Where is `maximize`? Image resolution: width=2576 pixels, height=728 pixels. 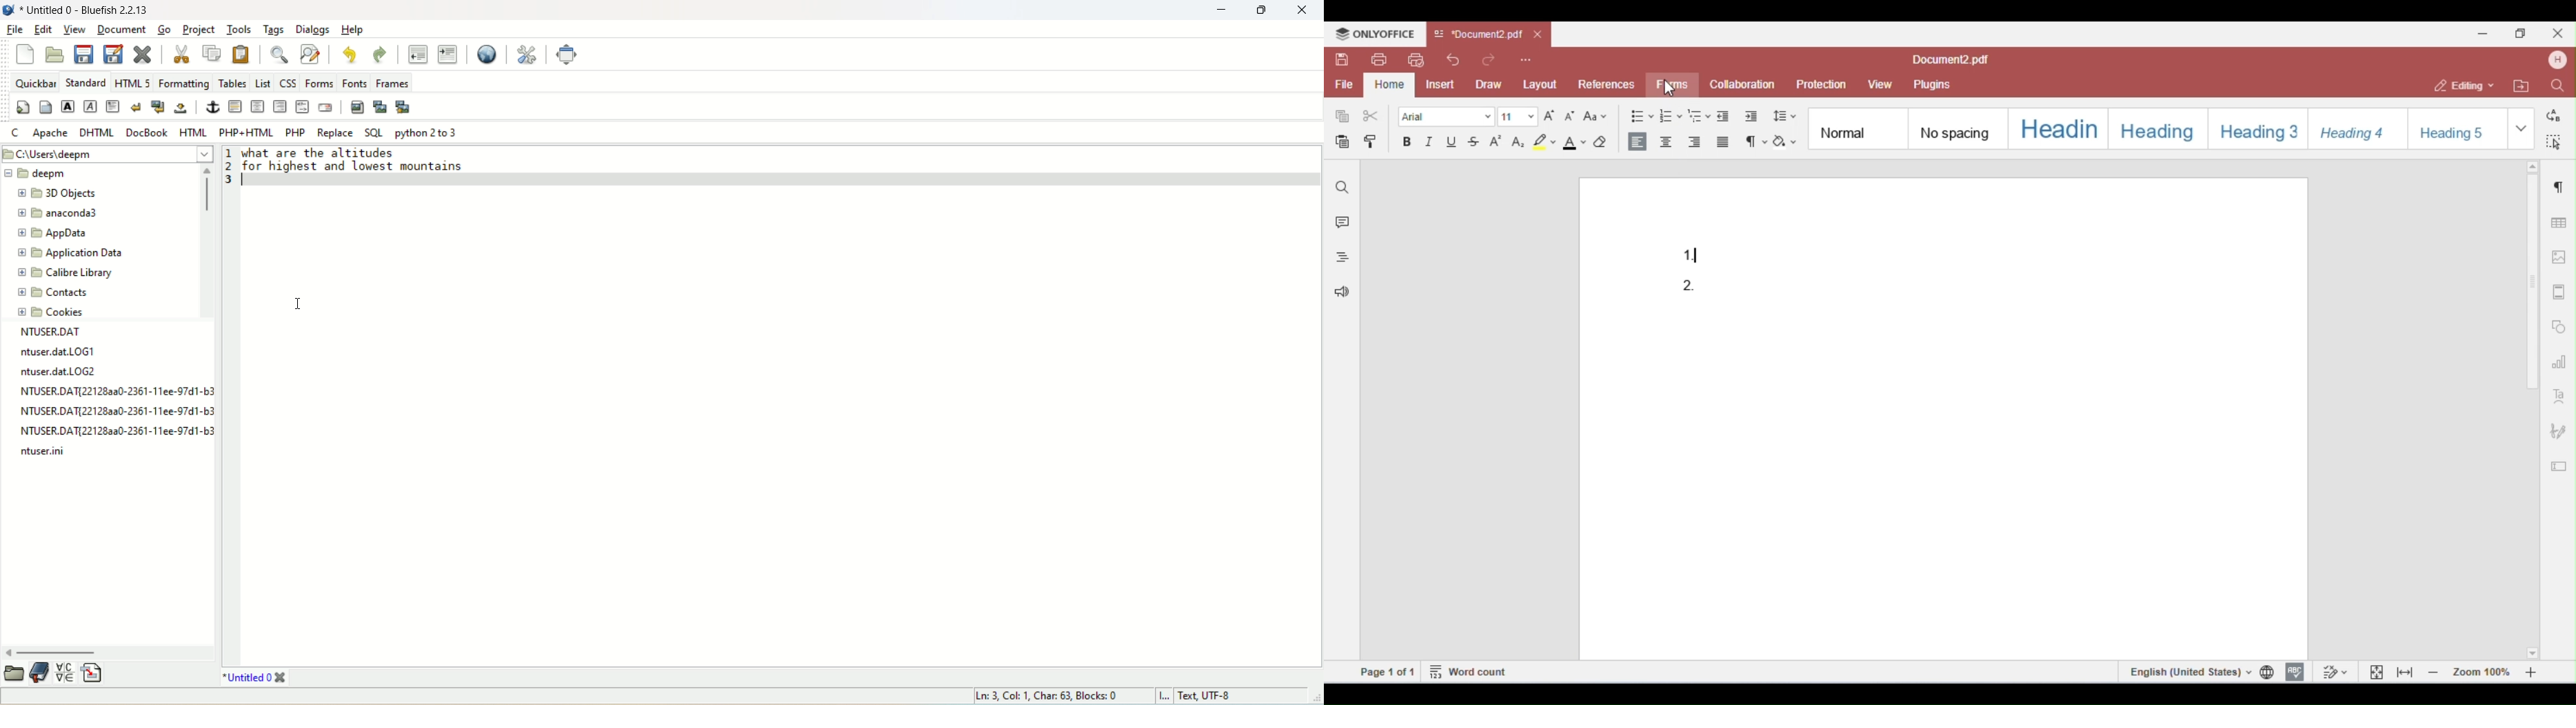
maximize is located at coordinates (1257, 12).